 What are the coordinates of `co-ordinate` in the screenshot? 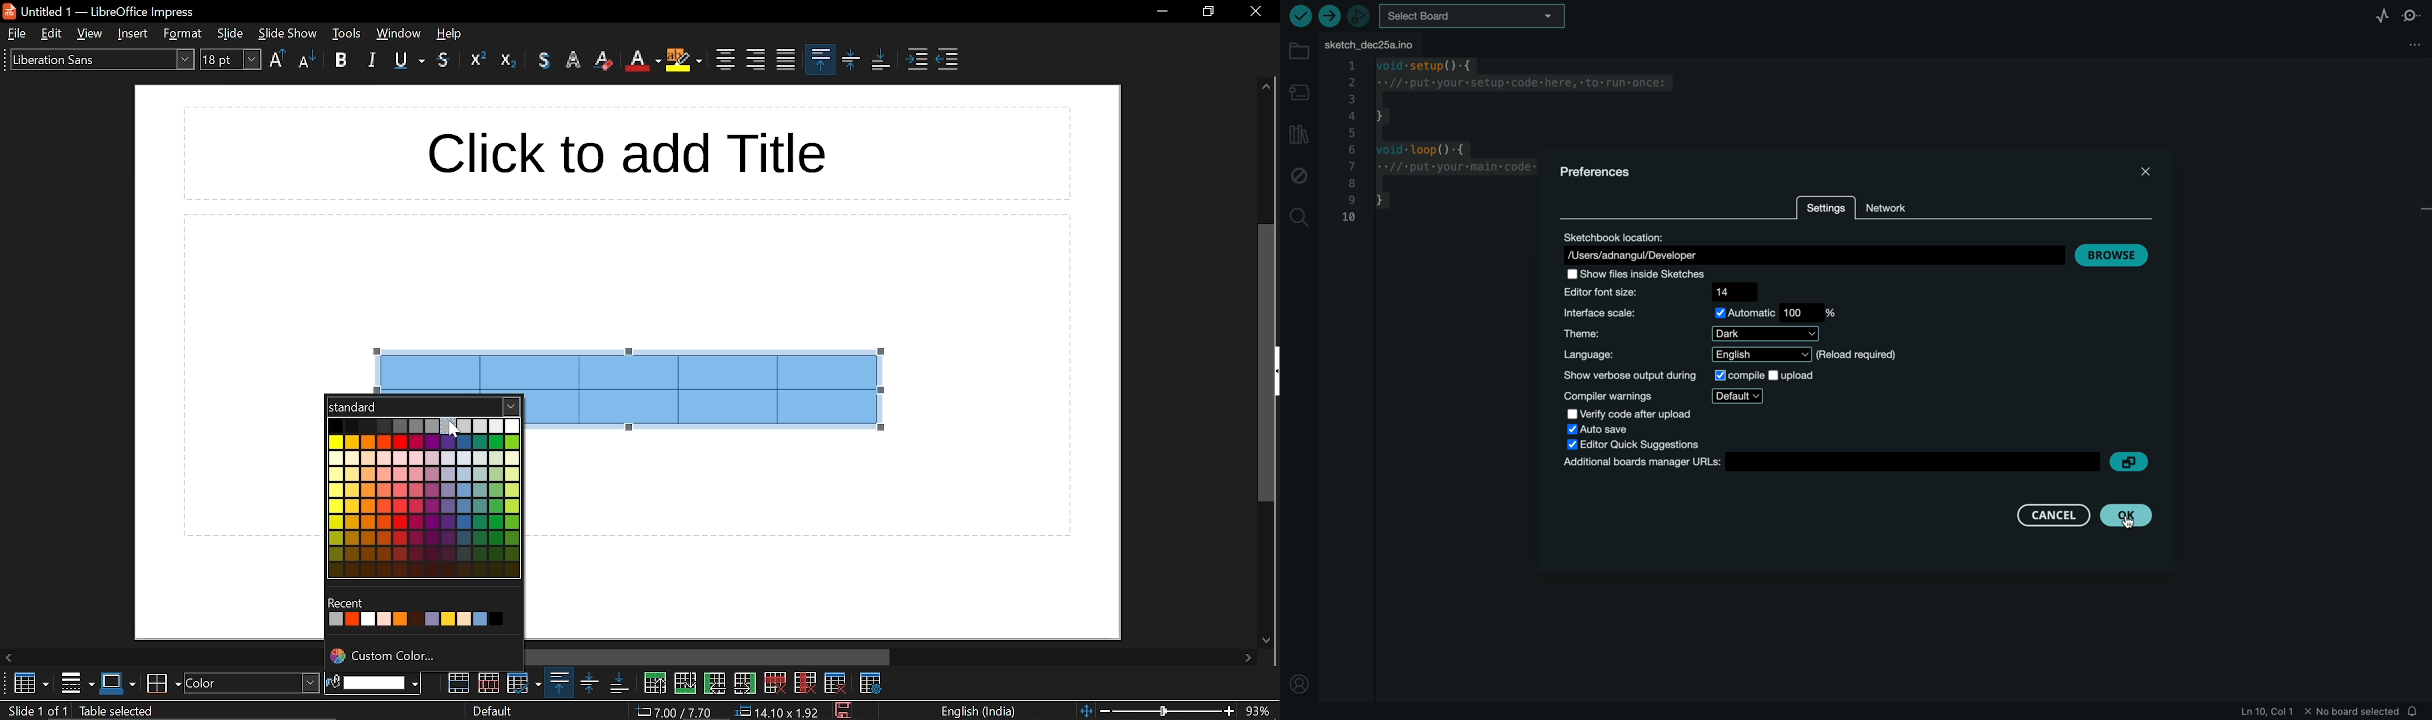 It's located at (676, 712).